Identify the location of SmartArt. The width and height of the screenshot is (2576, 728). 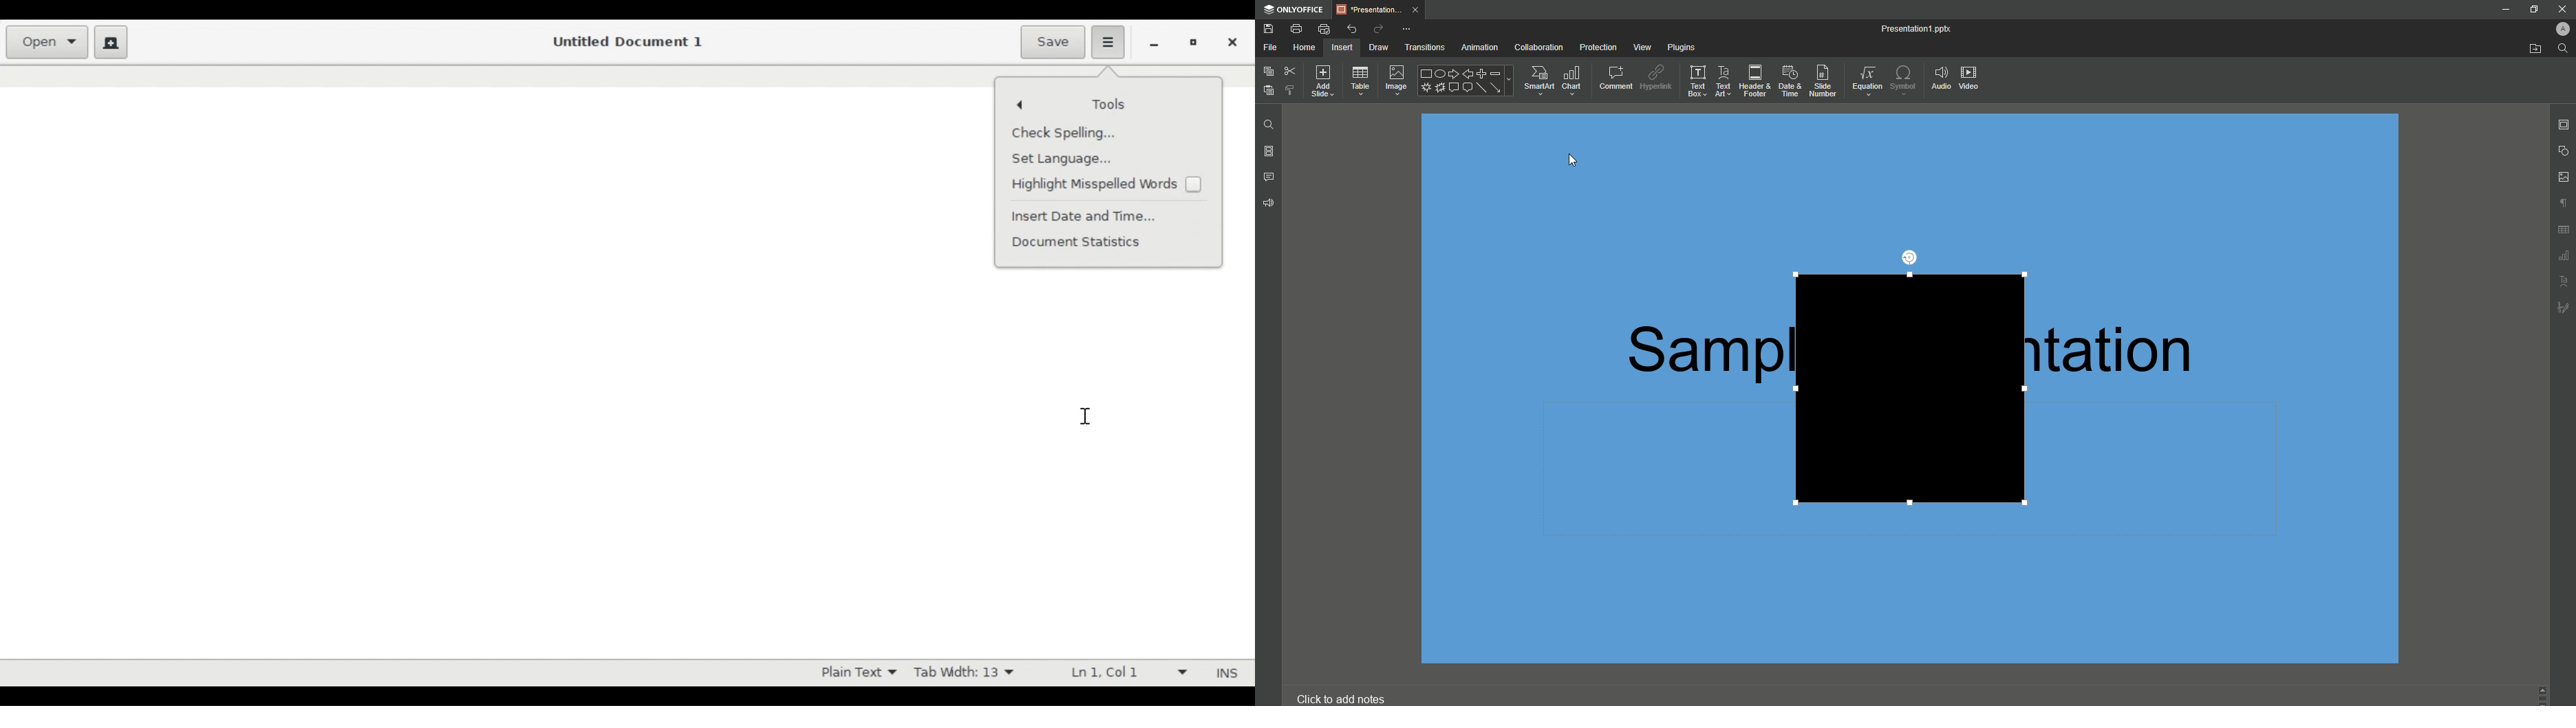
(1536, 79).